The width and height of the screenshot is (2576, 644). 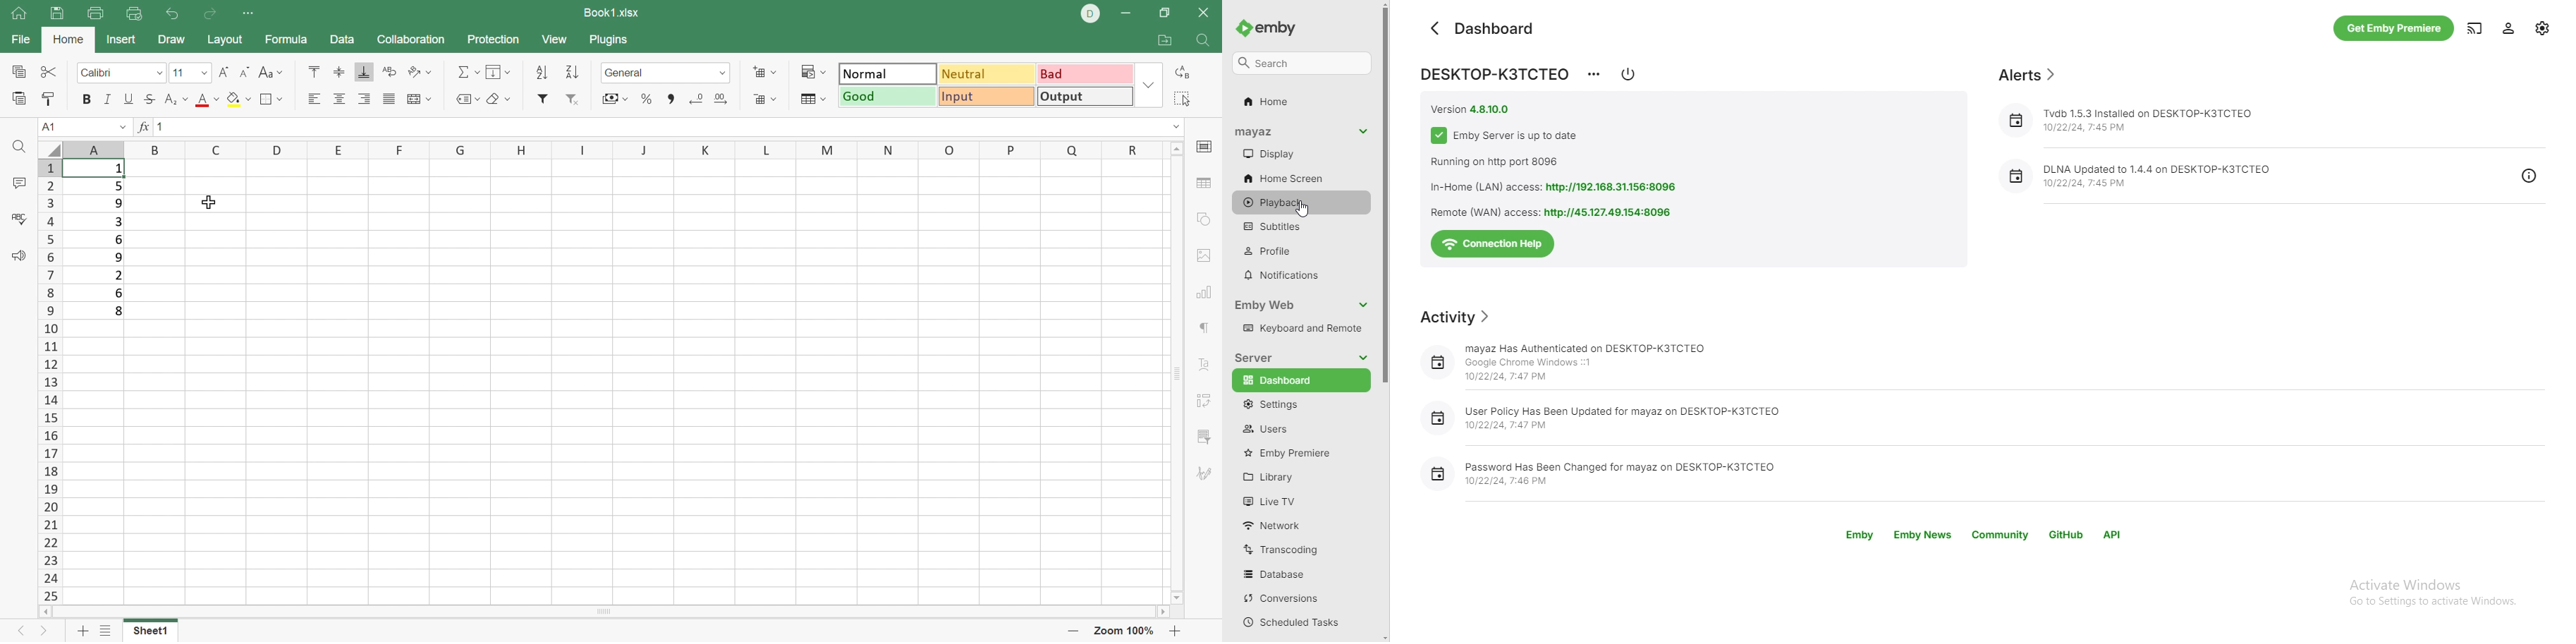 What do you see at coordinates (614, 12) in the screenshot?
I see `Book1.xlsx` at bounding box center [614, 12].